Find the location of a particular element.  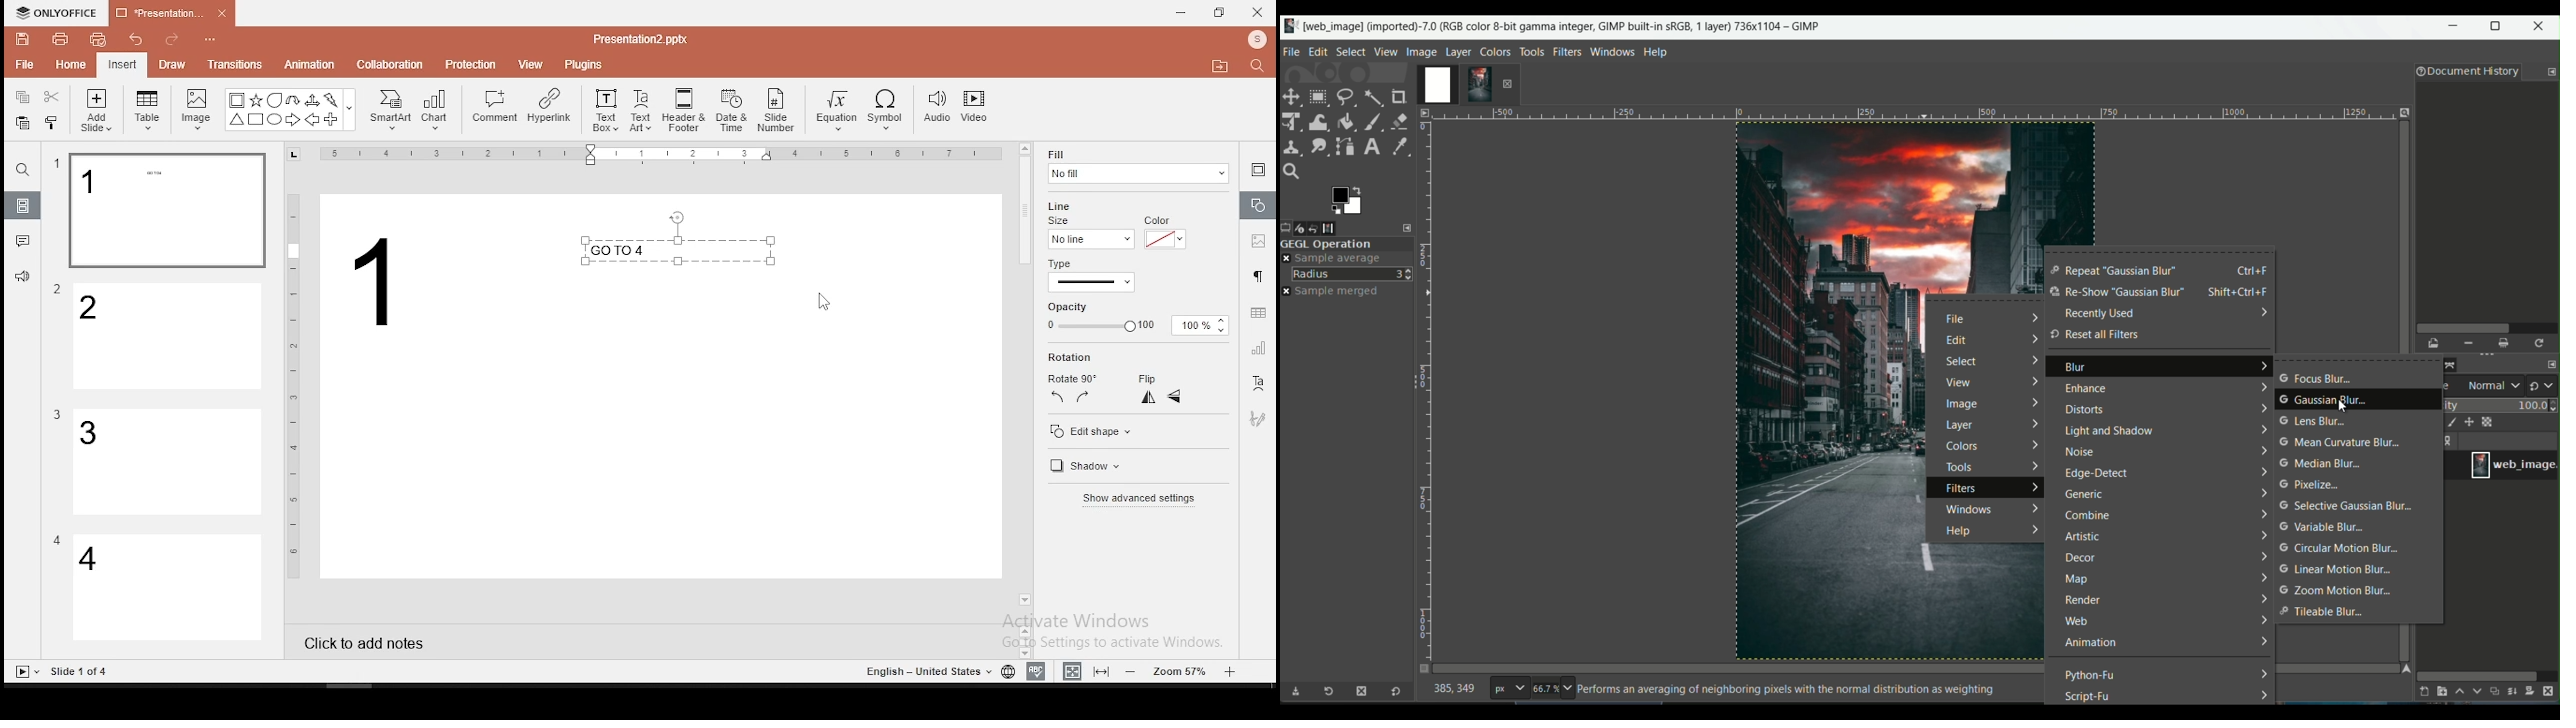

mouse pointer is located at coordinates (825, 303).